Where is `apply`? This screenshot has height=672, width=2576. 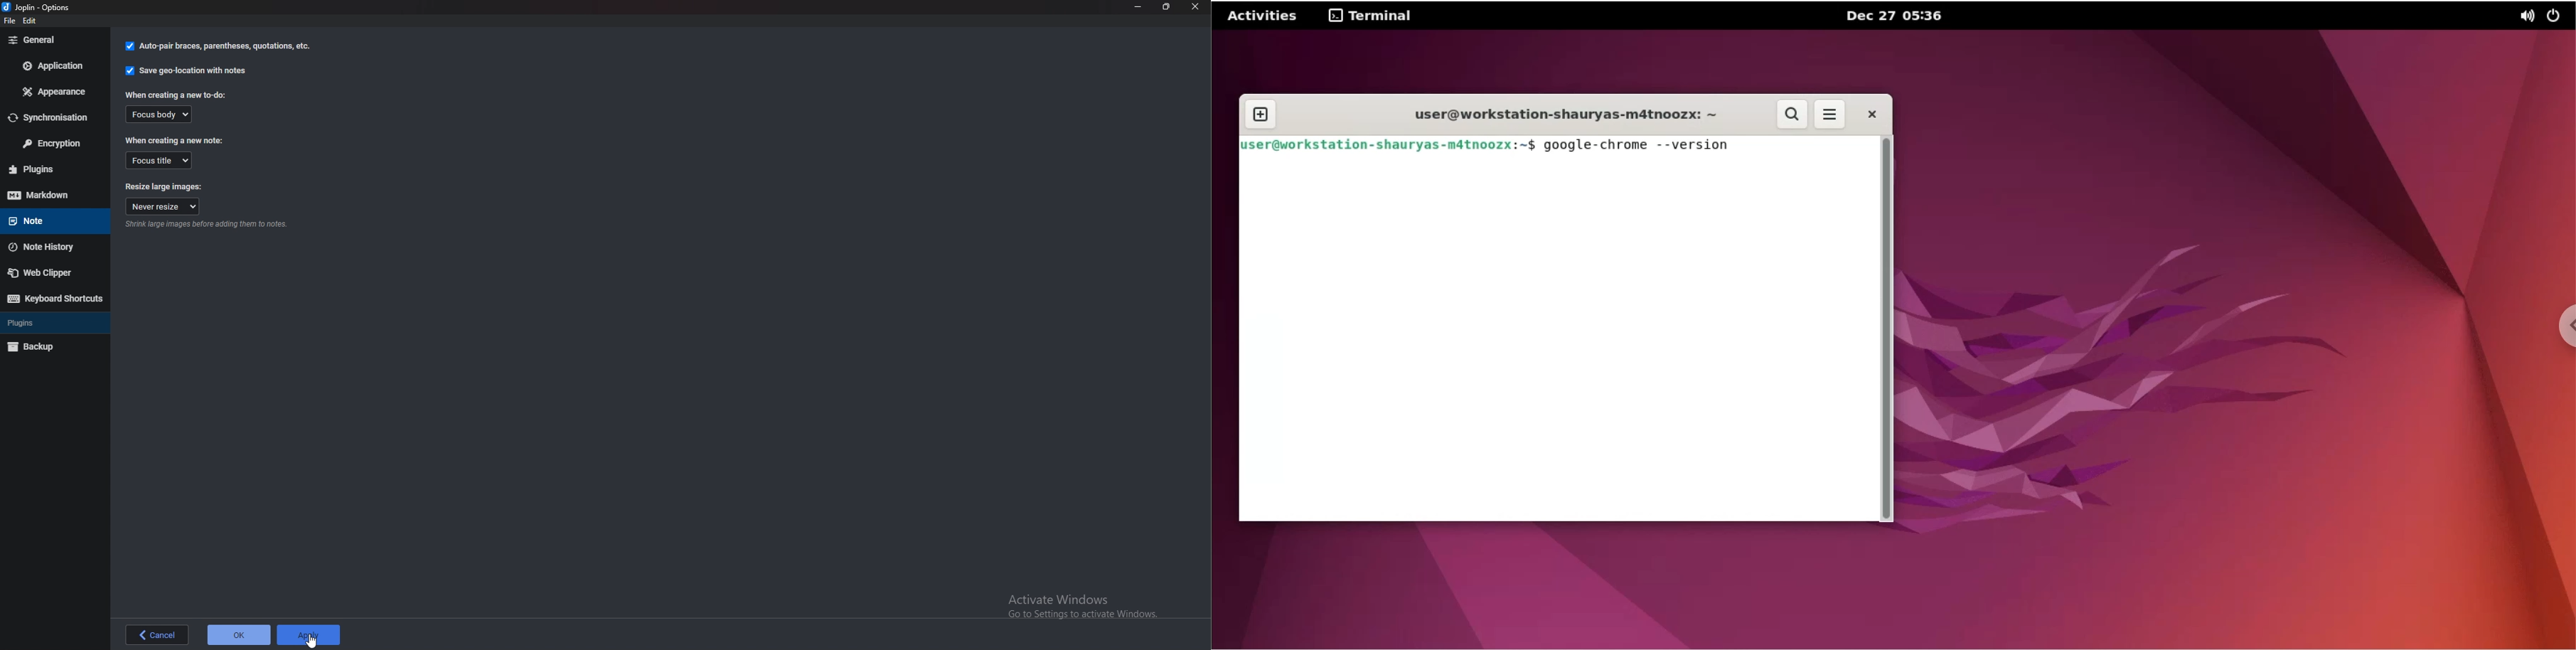 apply is located at coordinates (312, 635).